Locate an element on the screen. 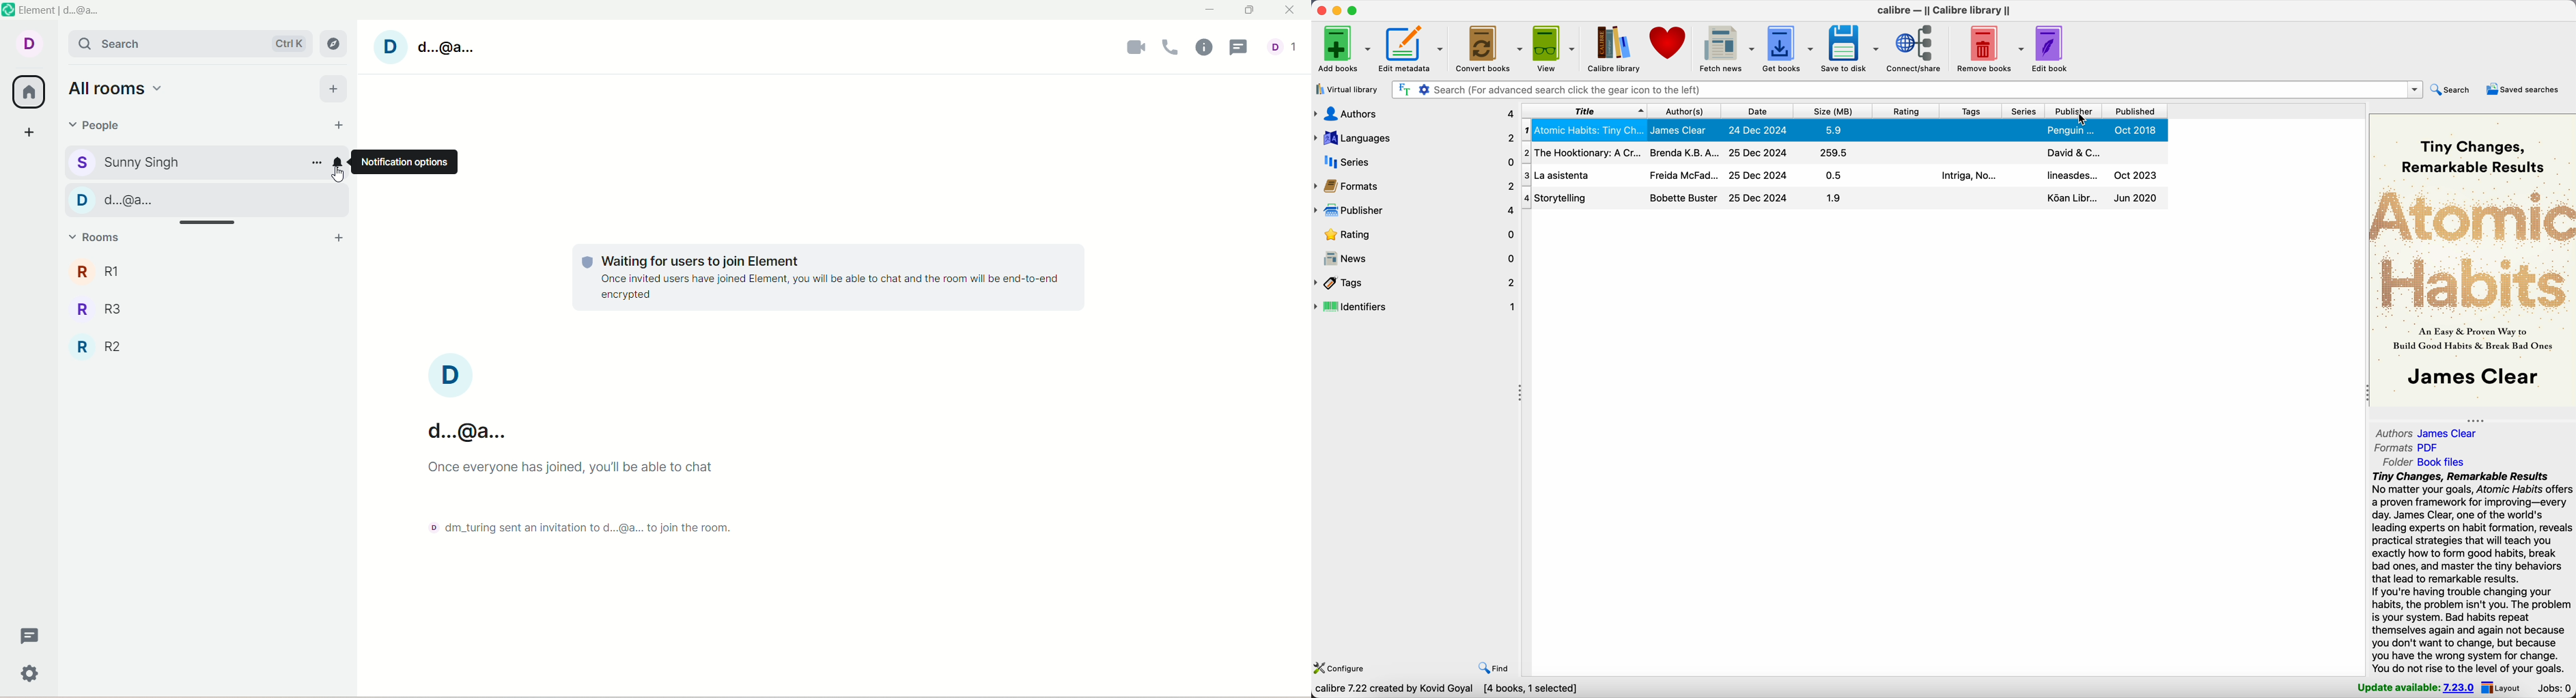 The height and width of the screenshot is (700, 2576). get books is located at coordinates (1790, 47).